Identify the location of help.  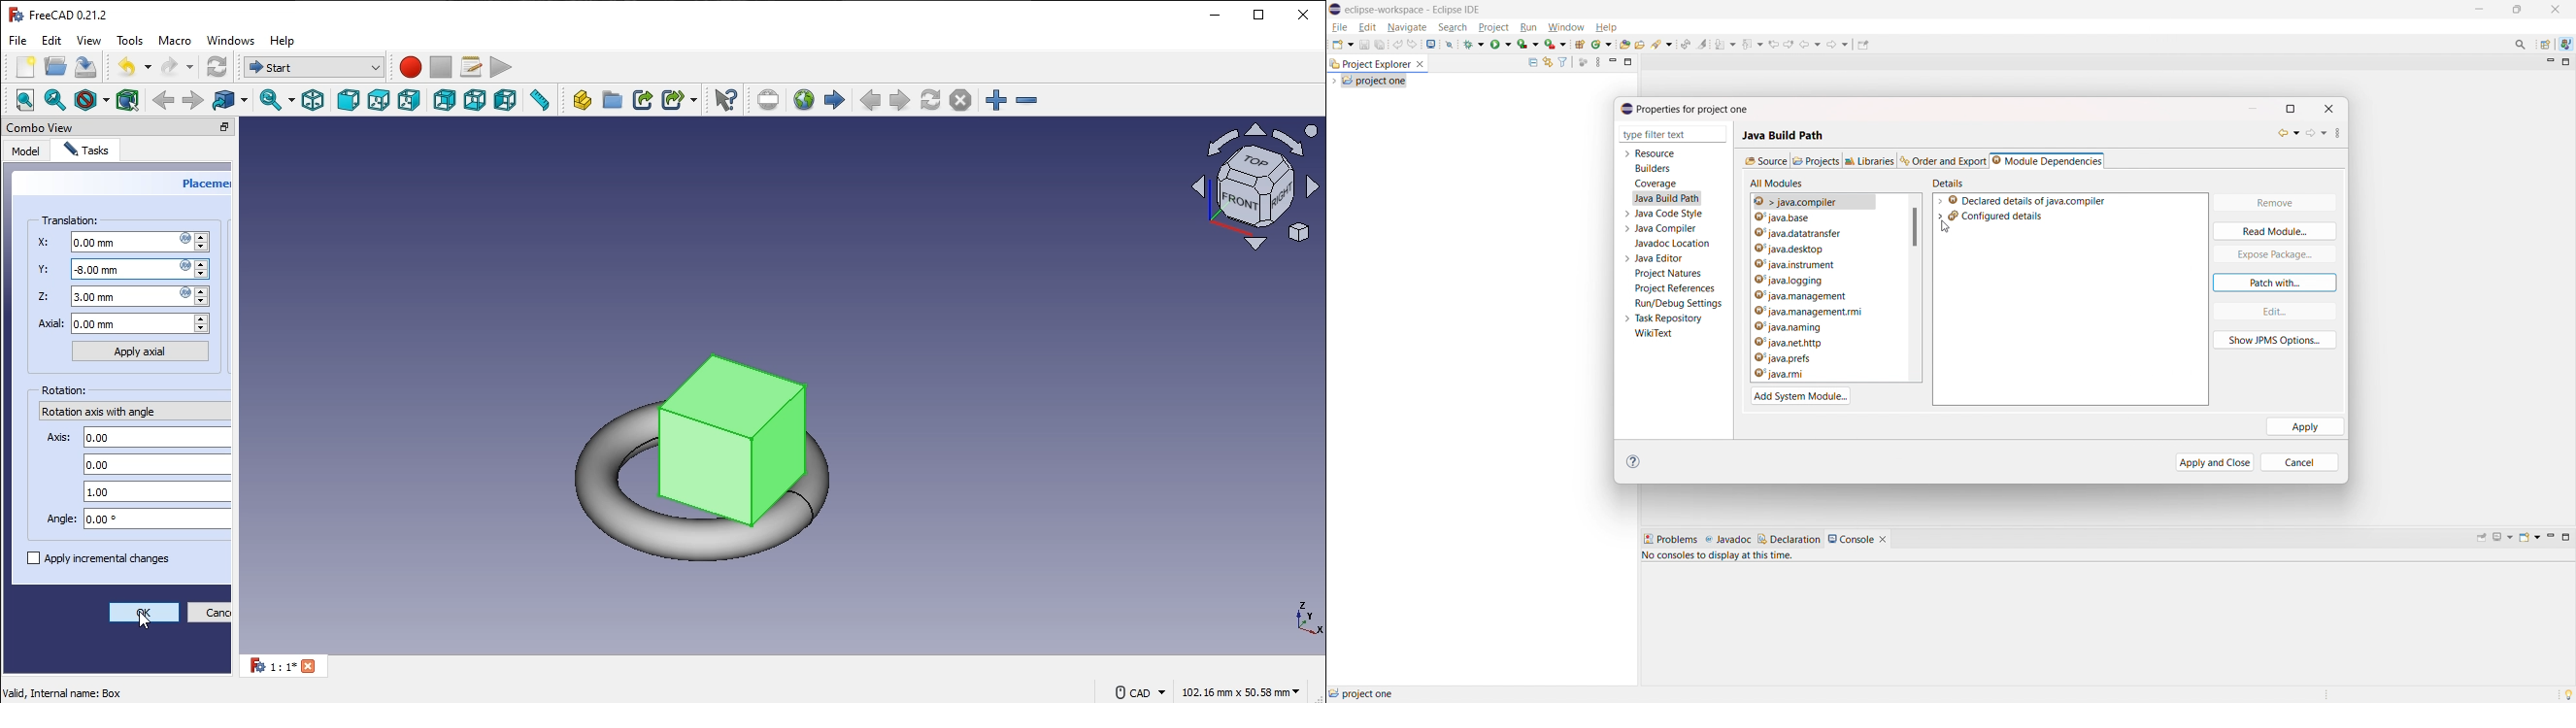
(284, 41).